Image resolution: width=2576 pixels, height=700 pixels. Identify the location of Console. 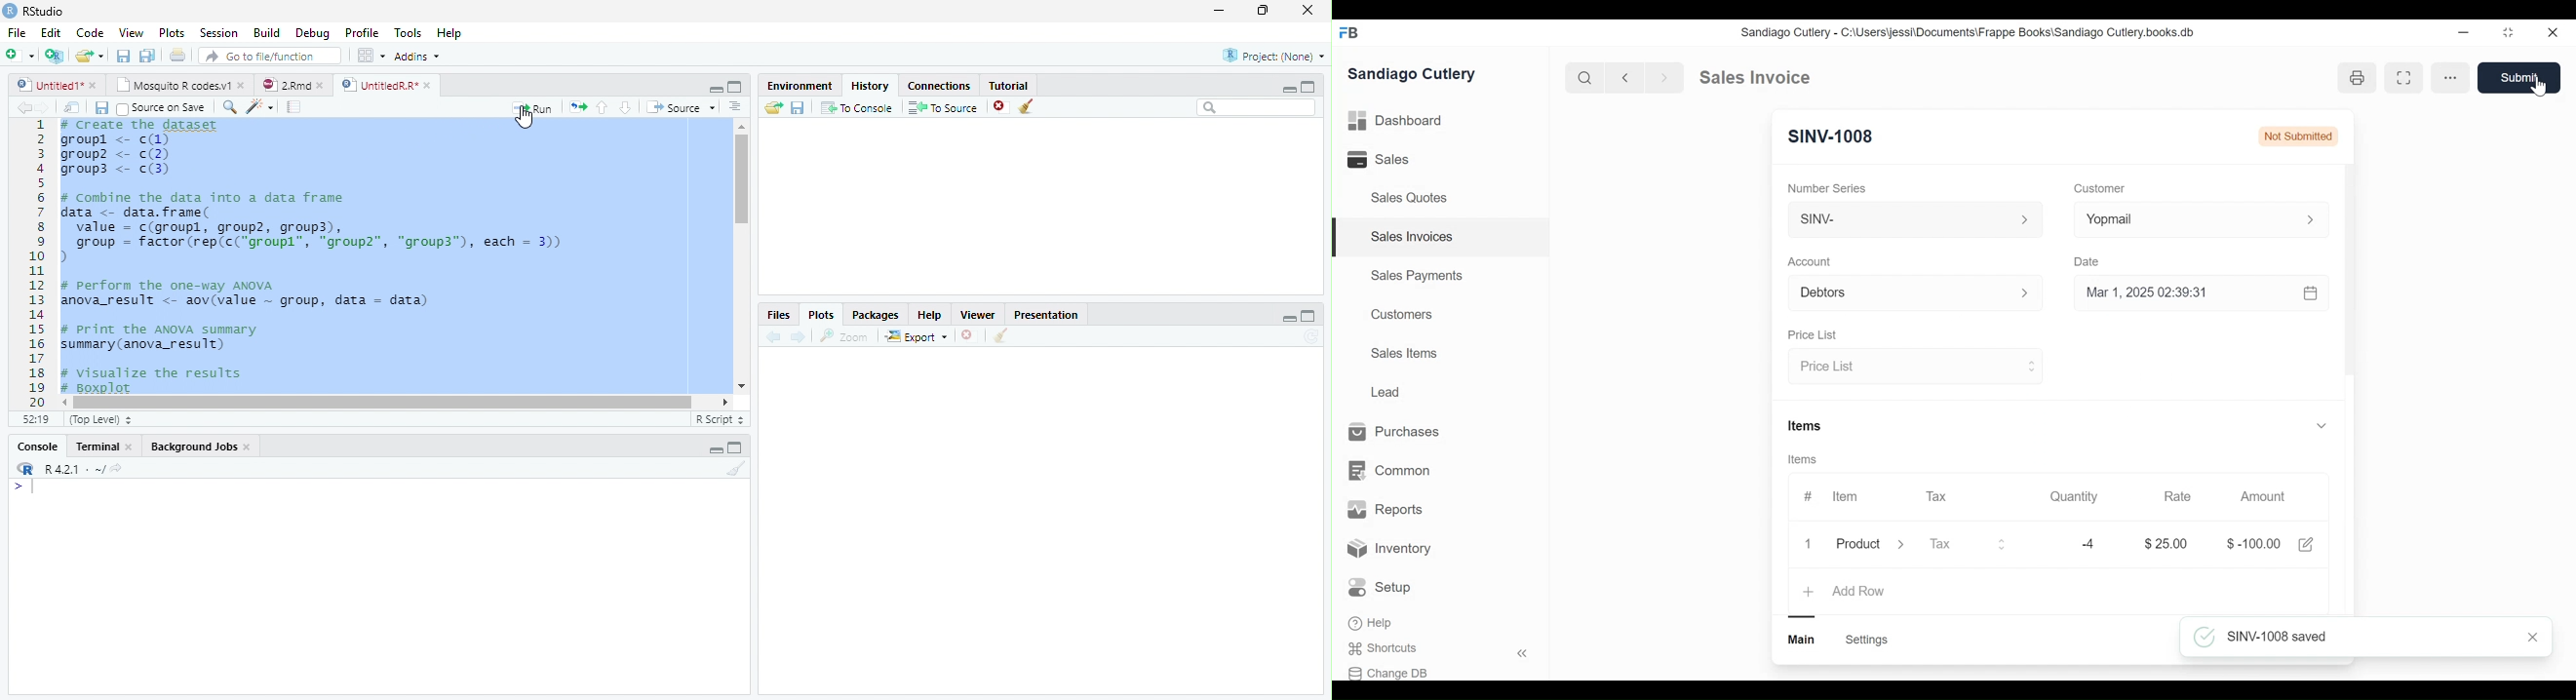
(37, 448).